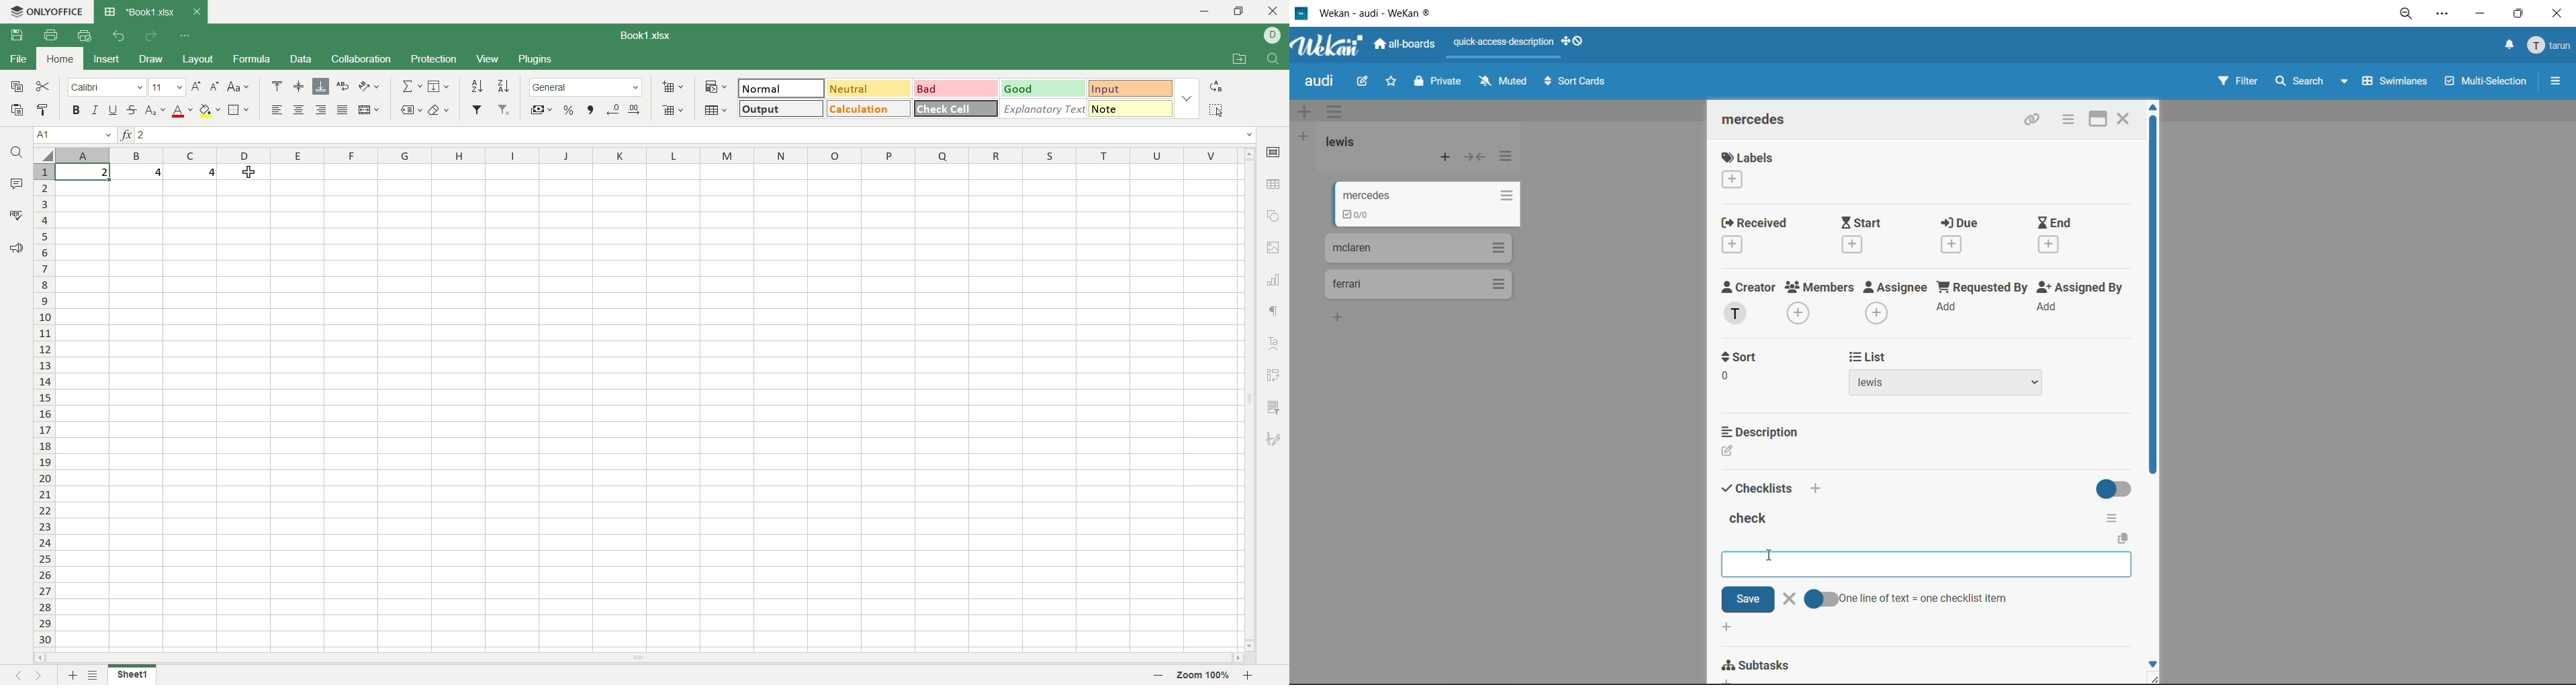 This screenshot has height=700, width=2576. I want to click on cell settings, so click(1271, 153).